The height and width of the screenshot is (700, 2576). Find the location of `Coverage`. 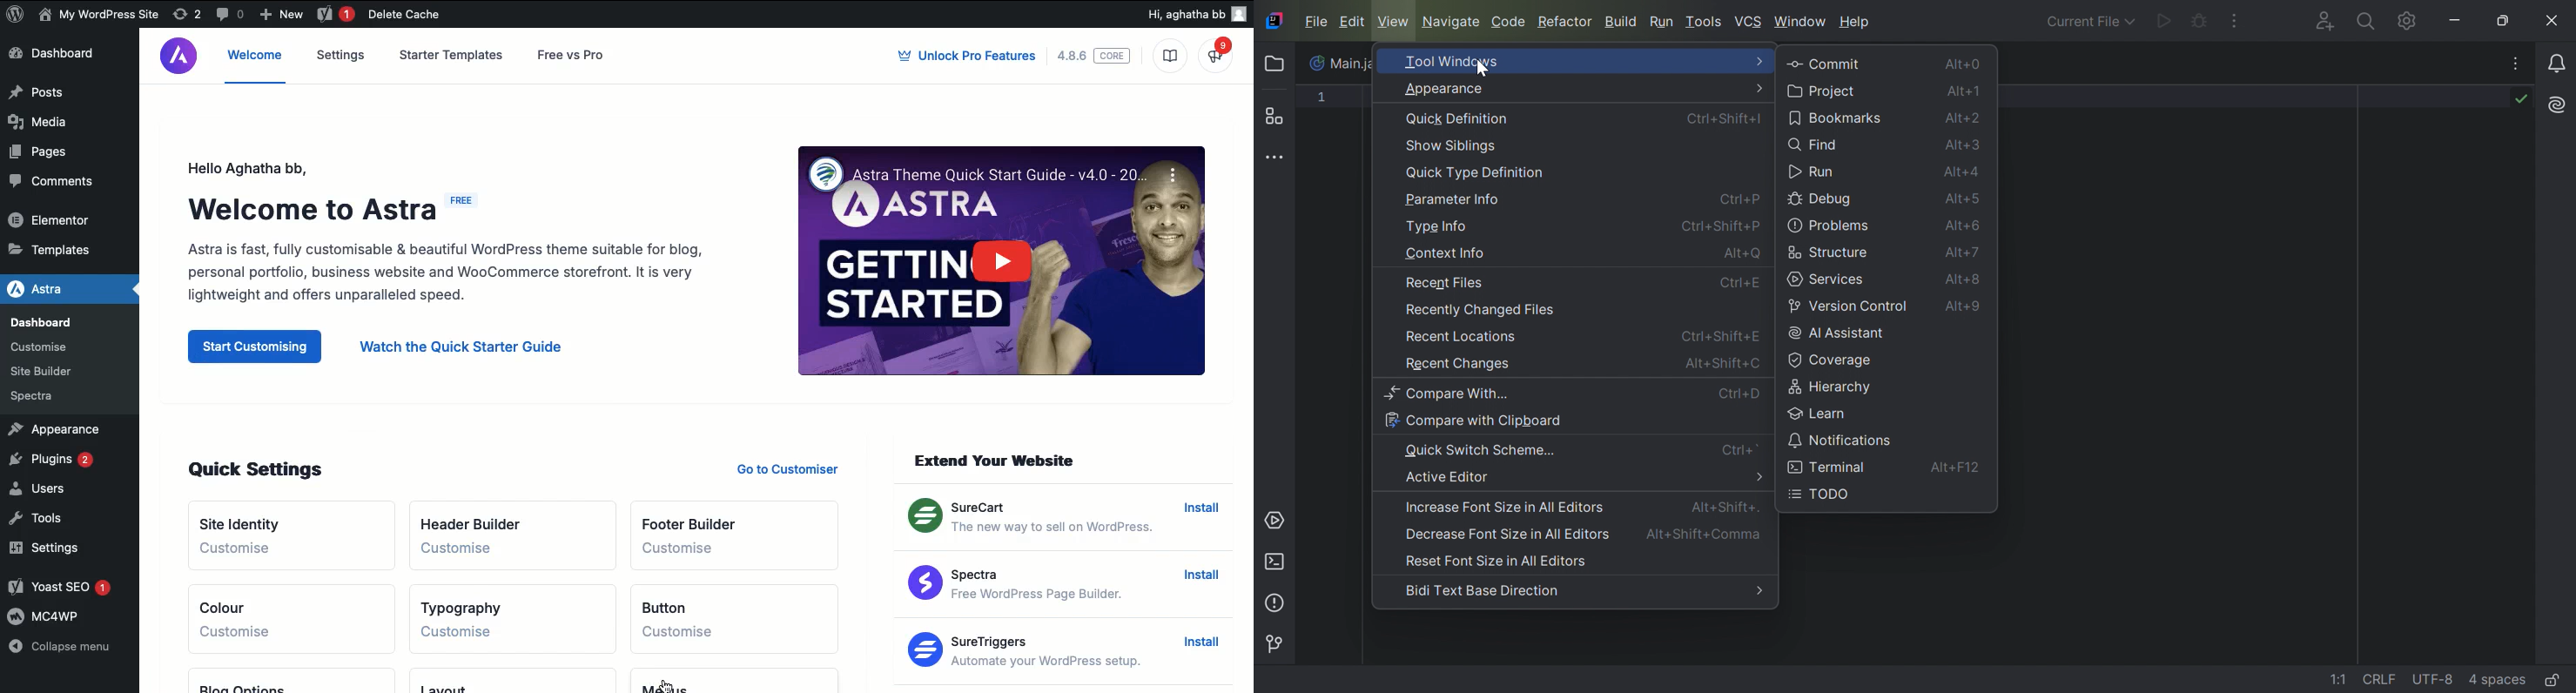

Coverage is located at coordinates (1828, 360).